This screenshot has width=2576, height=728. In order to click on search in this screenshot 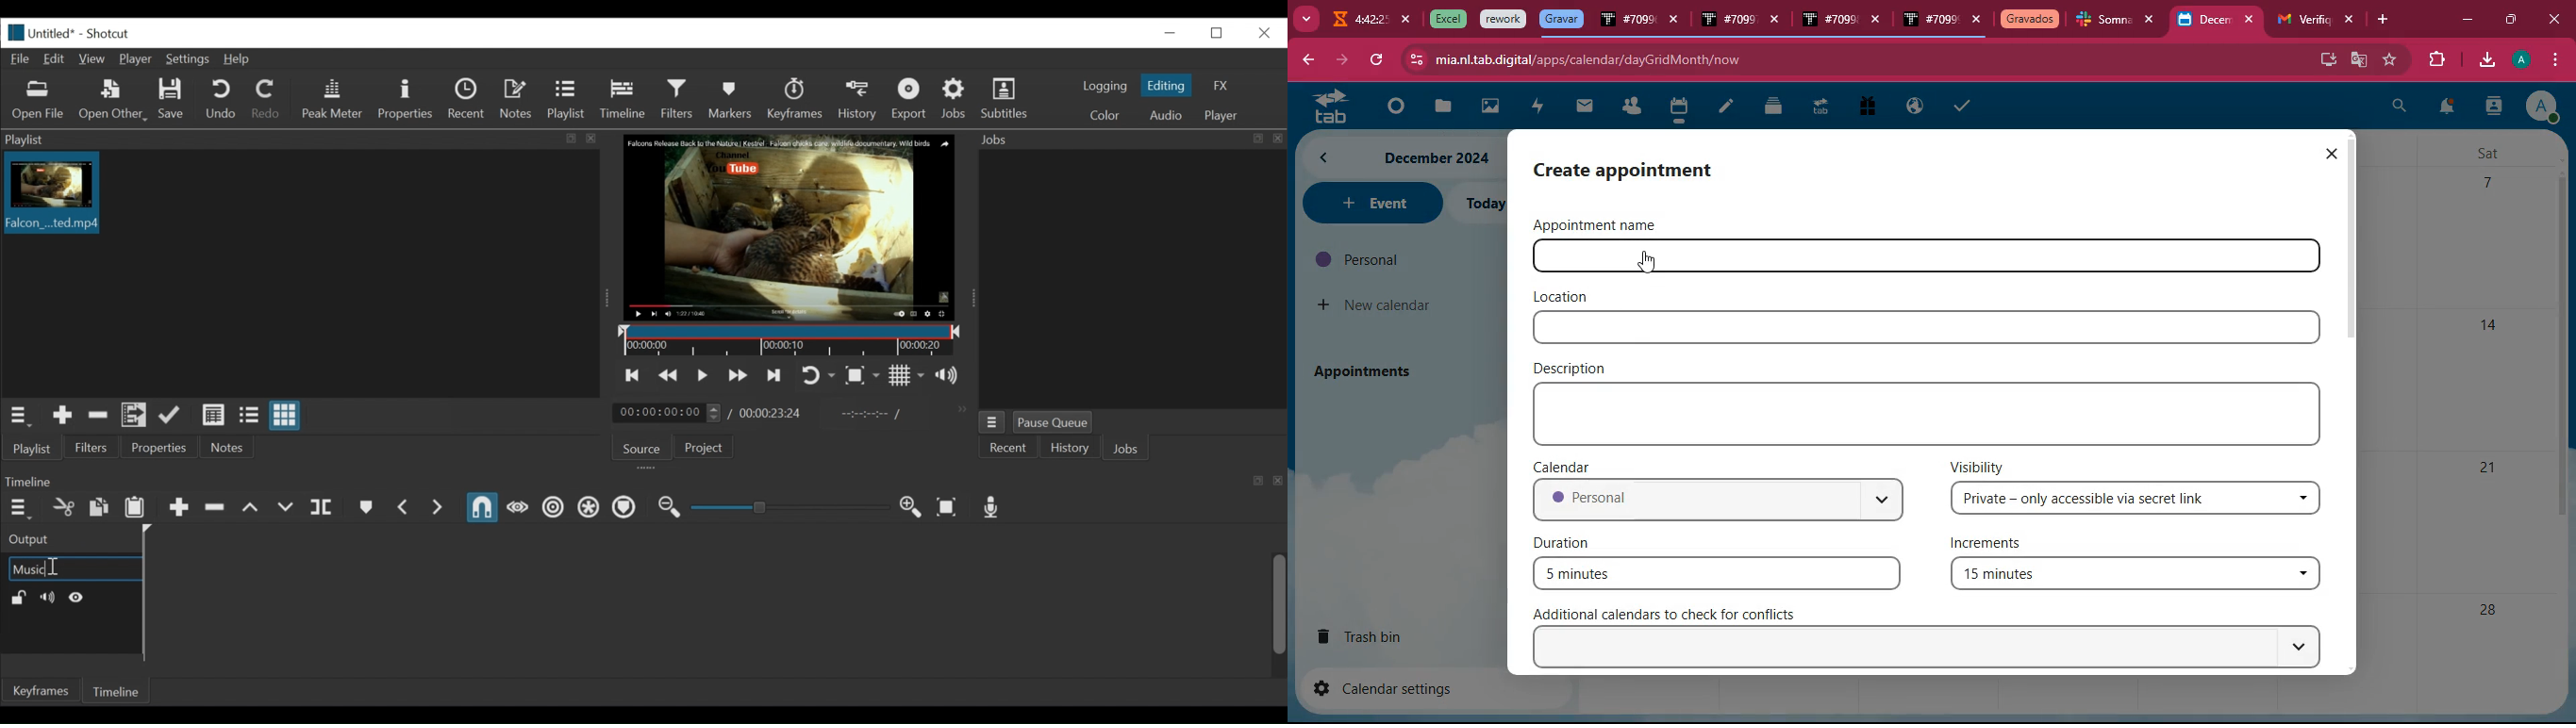, I will do `click(2400, 108)`.